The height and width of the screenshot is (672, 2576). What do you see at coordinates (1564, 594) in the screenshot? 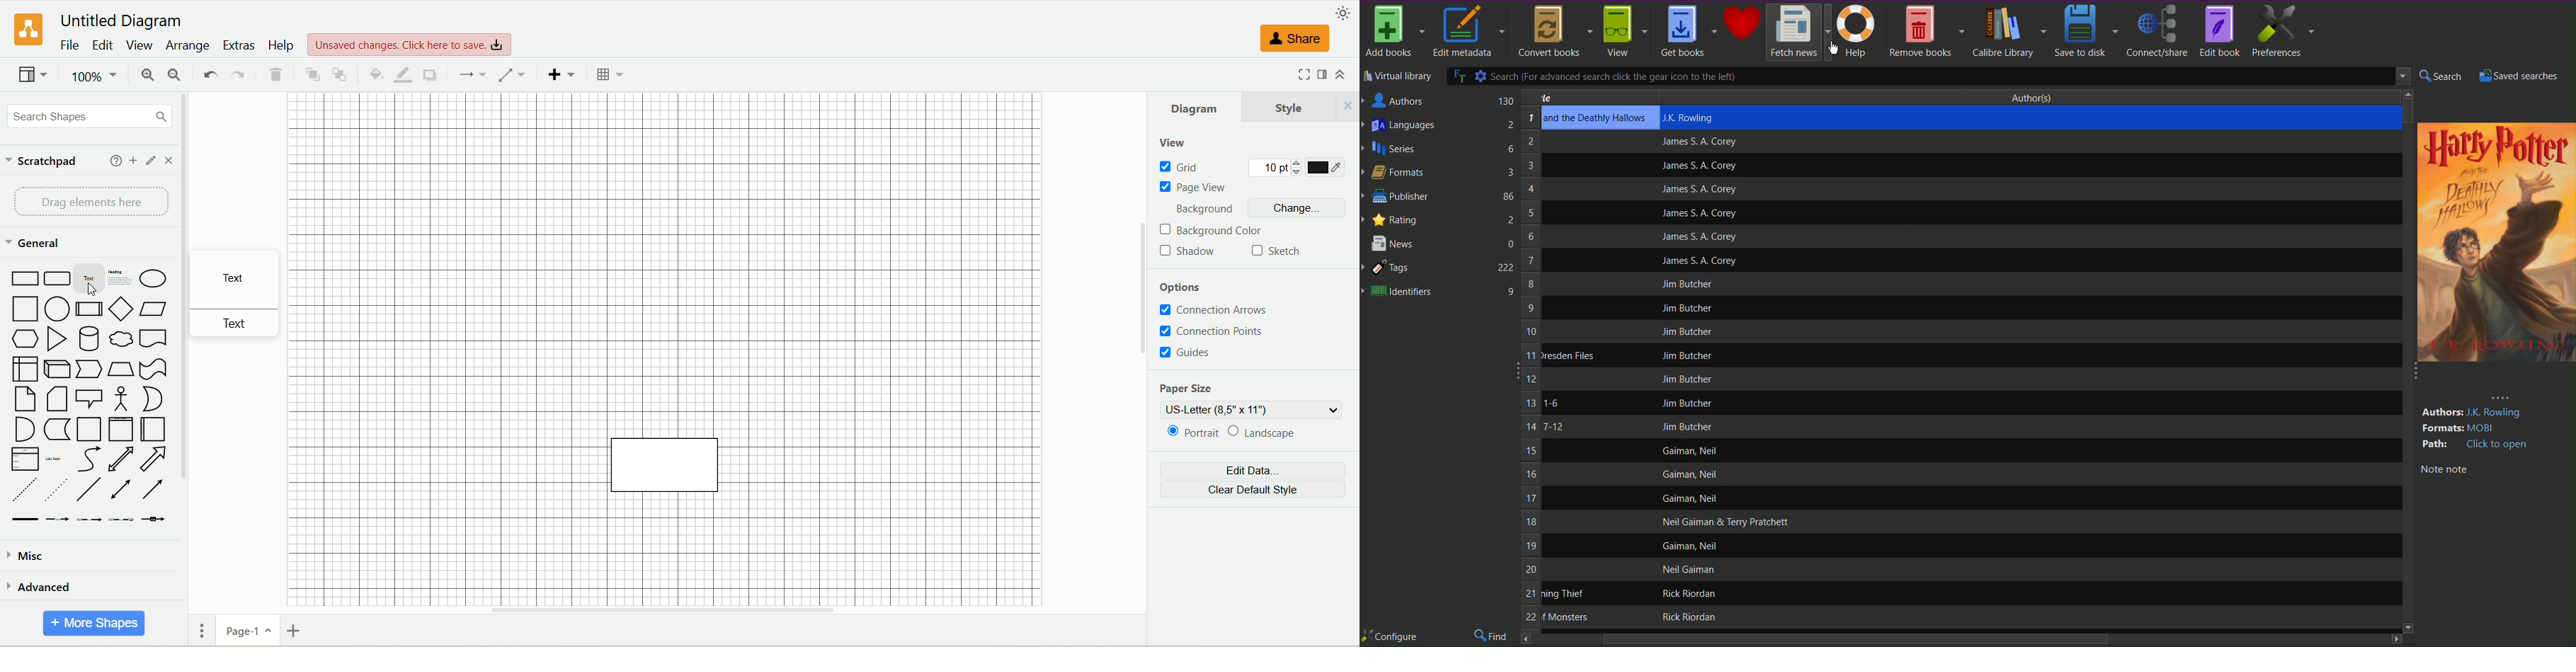
I see `ning thief` at bounding box center [1564, 594].